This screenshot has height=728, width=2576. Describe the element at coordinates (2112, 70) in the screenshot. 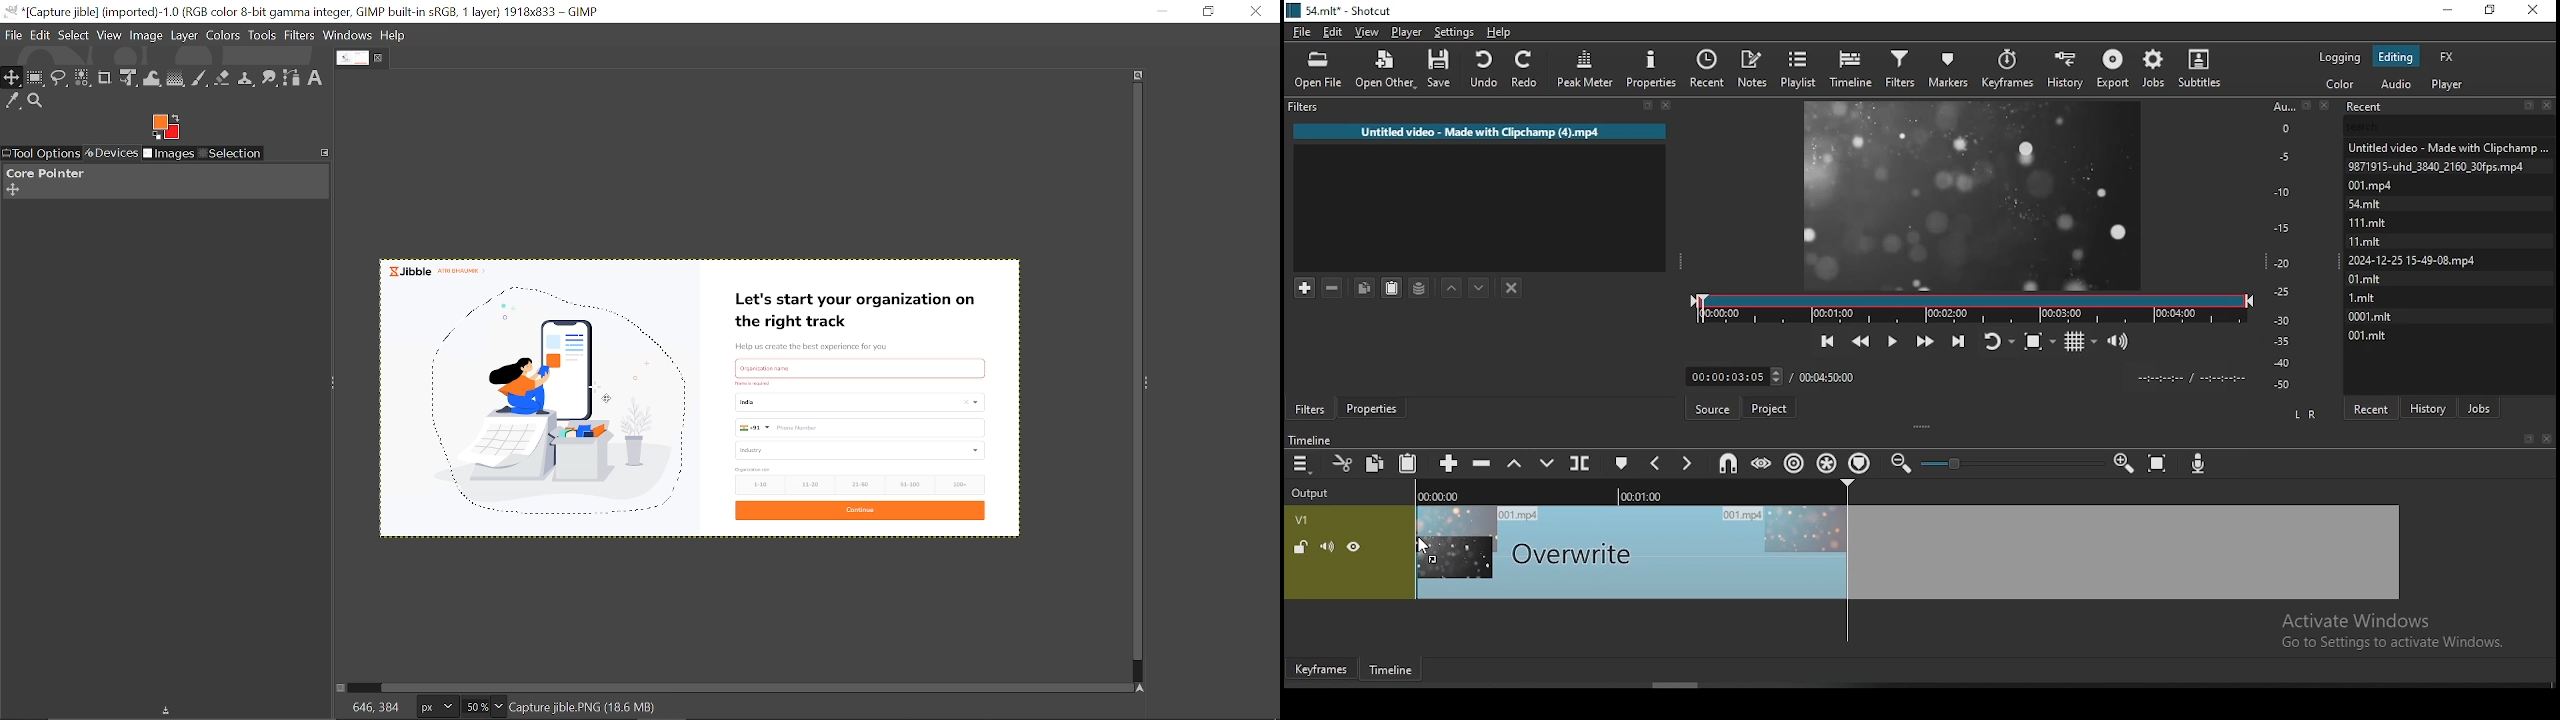

I see `export` at that location.